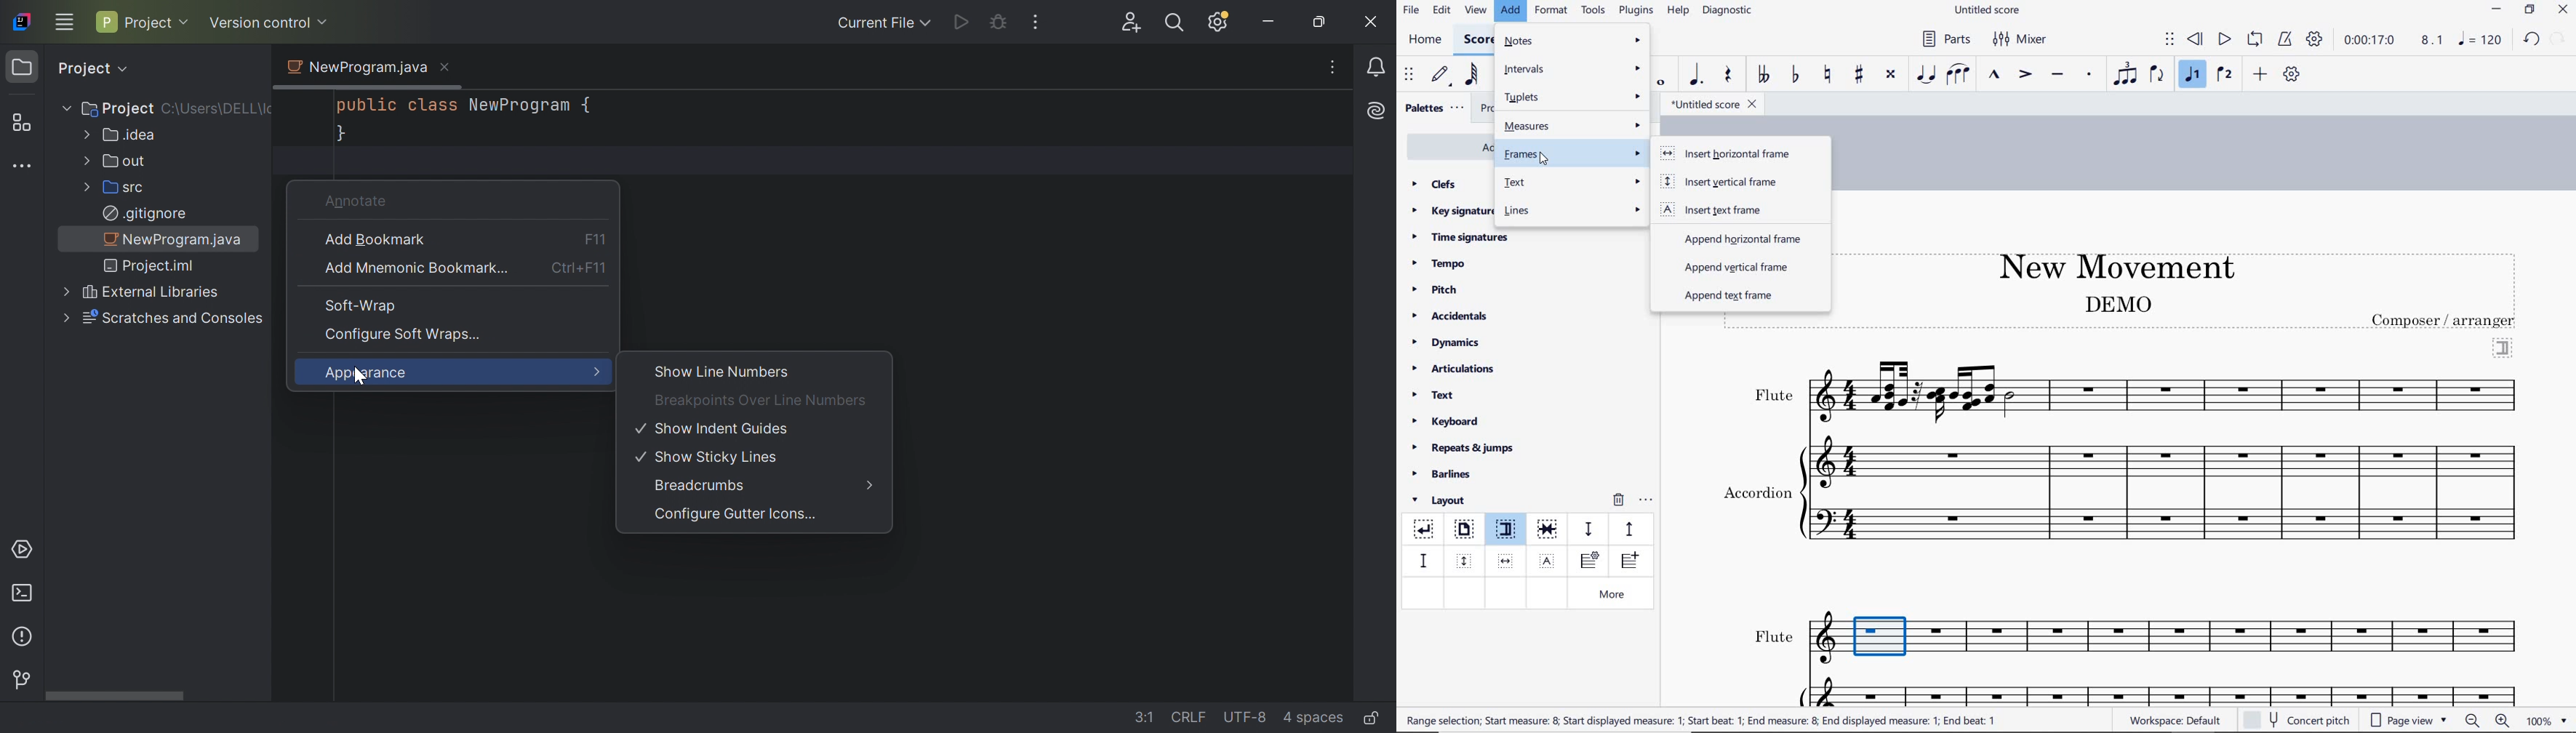 The height and width of the screenshot is (756, 2576). Describe the element at coordinates (1473, 74) in the screenshot. I see `64th note` at that location.